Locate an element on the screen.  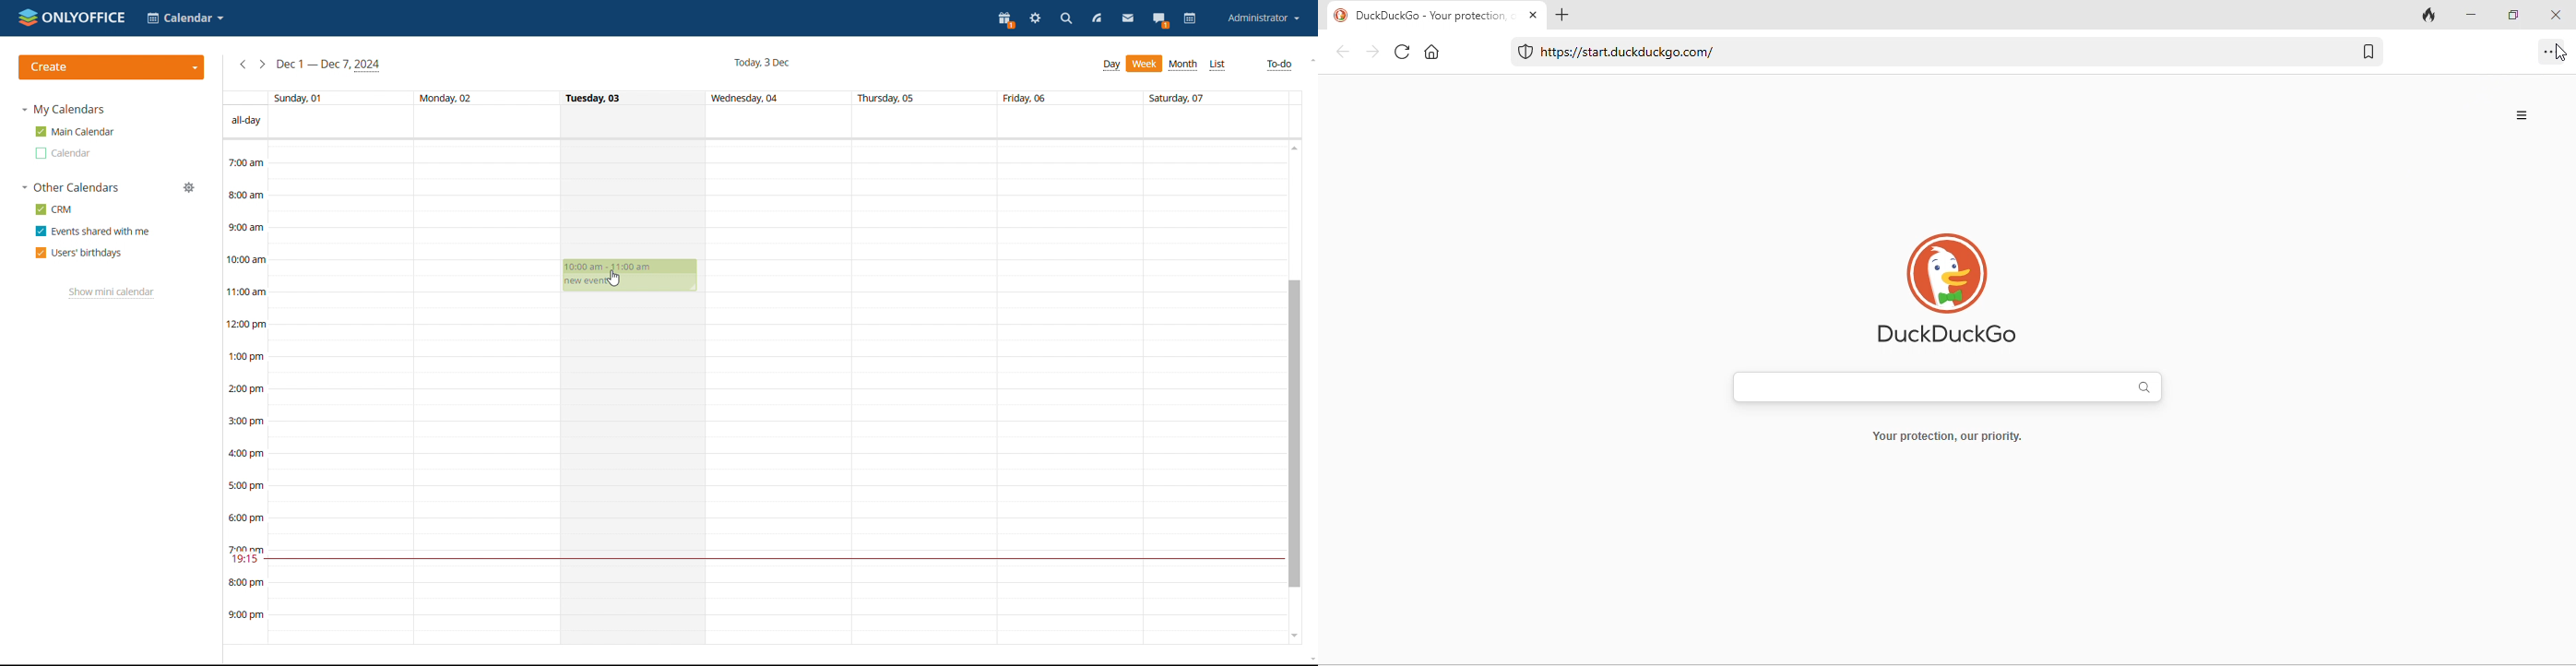
Tuesday, 03 is located at coordinates (595, 97).